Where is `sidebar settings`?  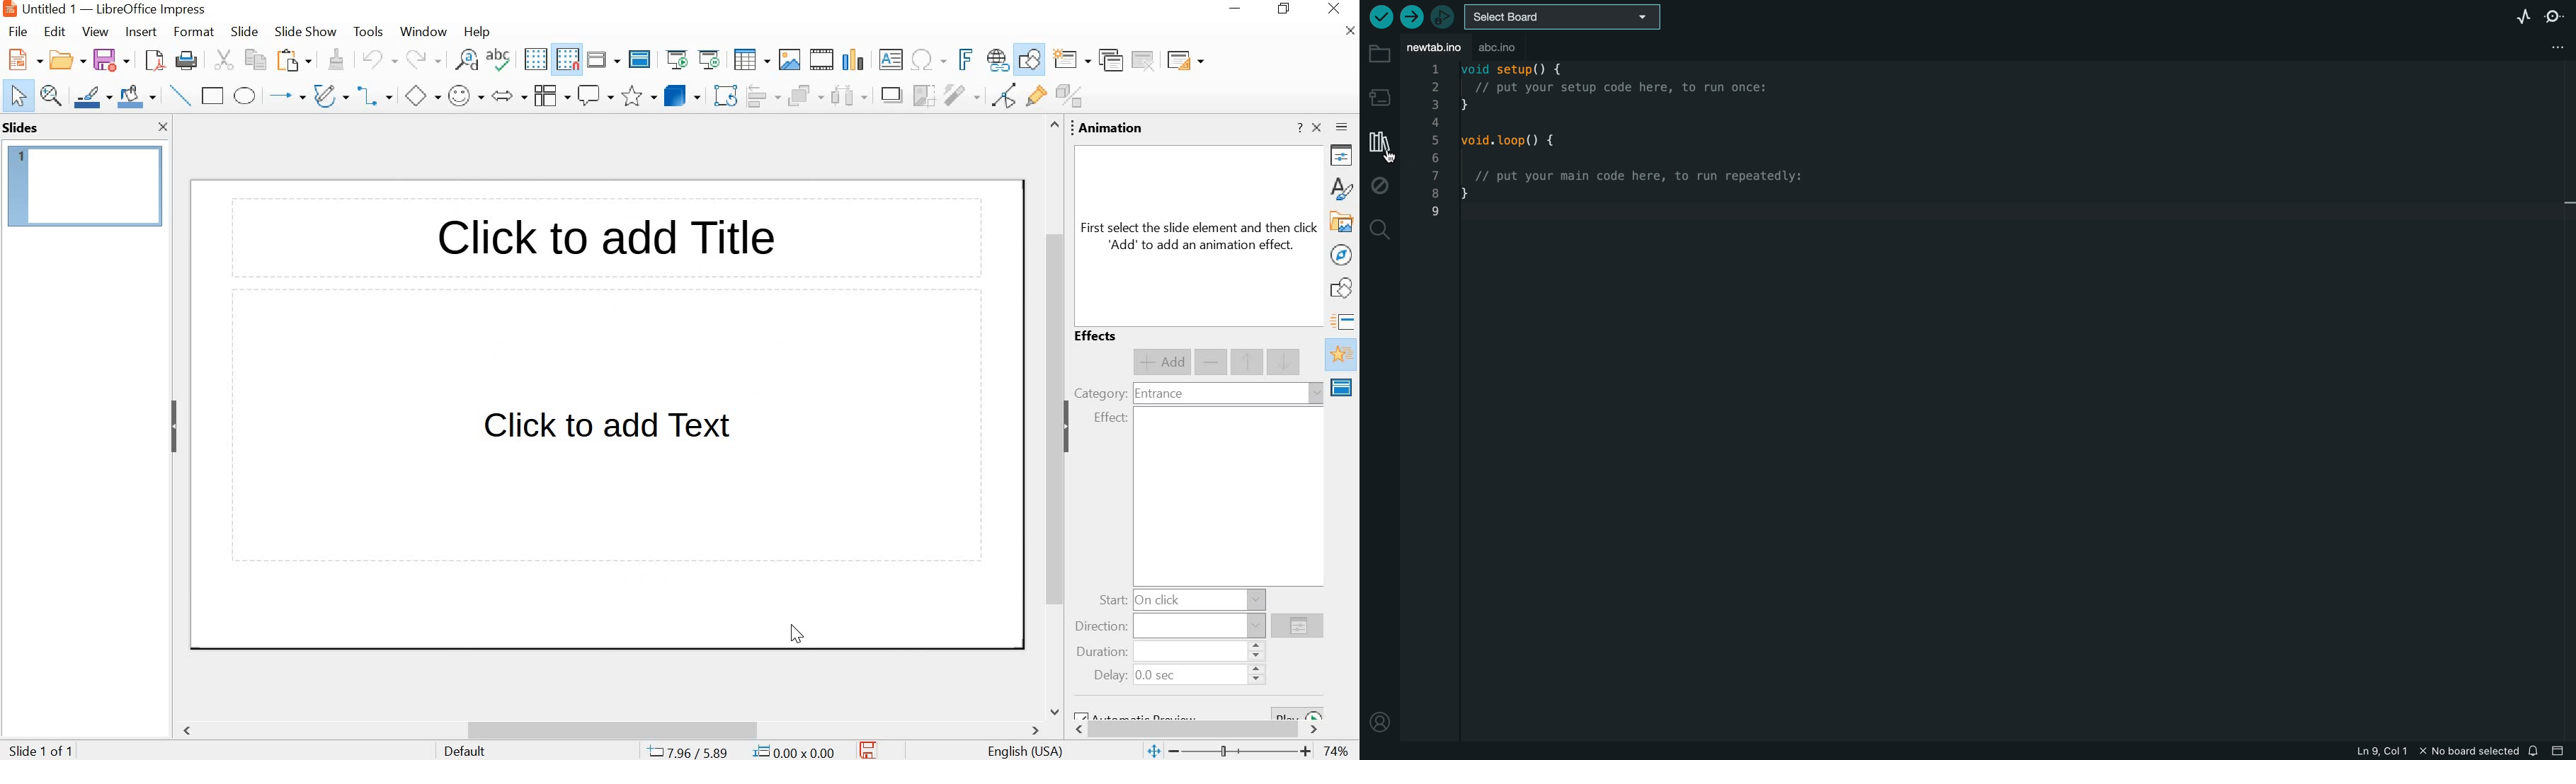 sidebar settings is located at coordinates (1344, 129).